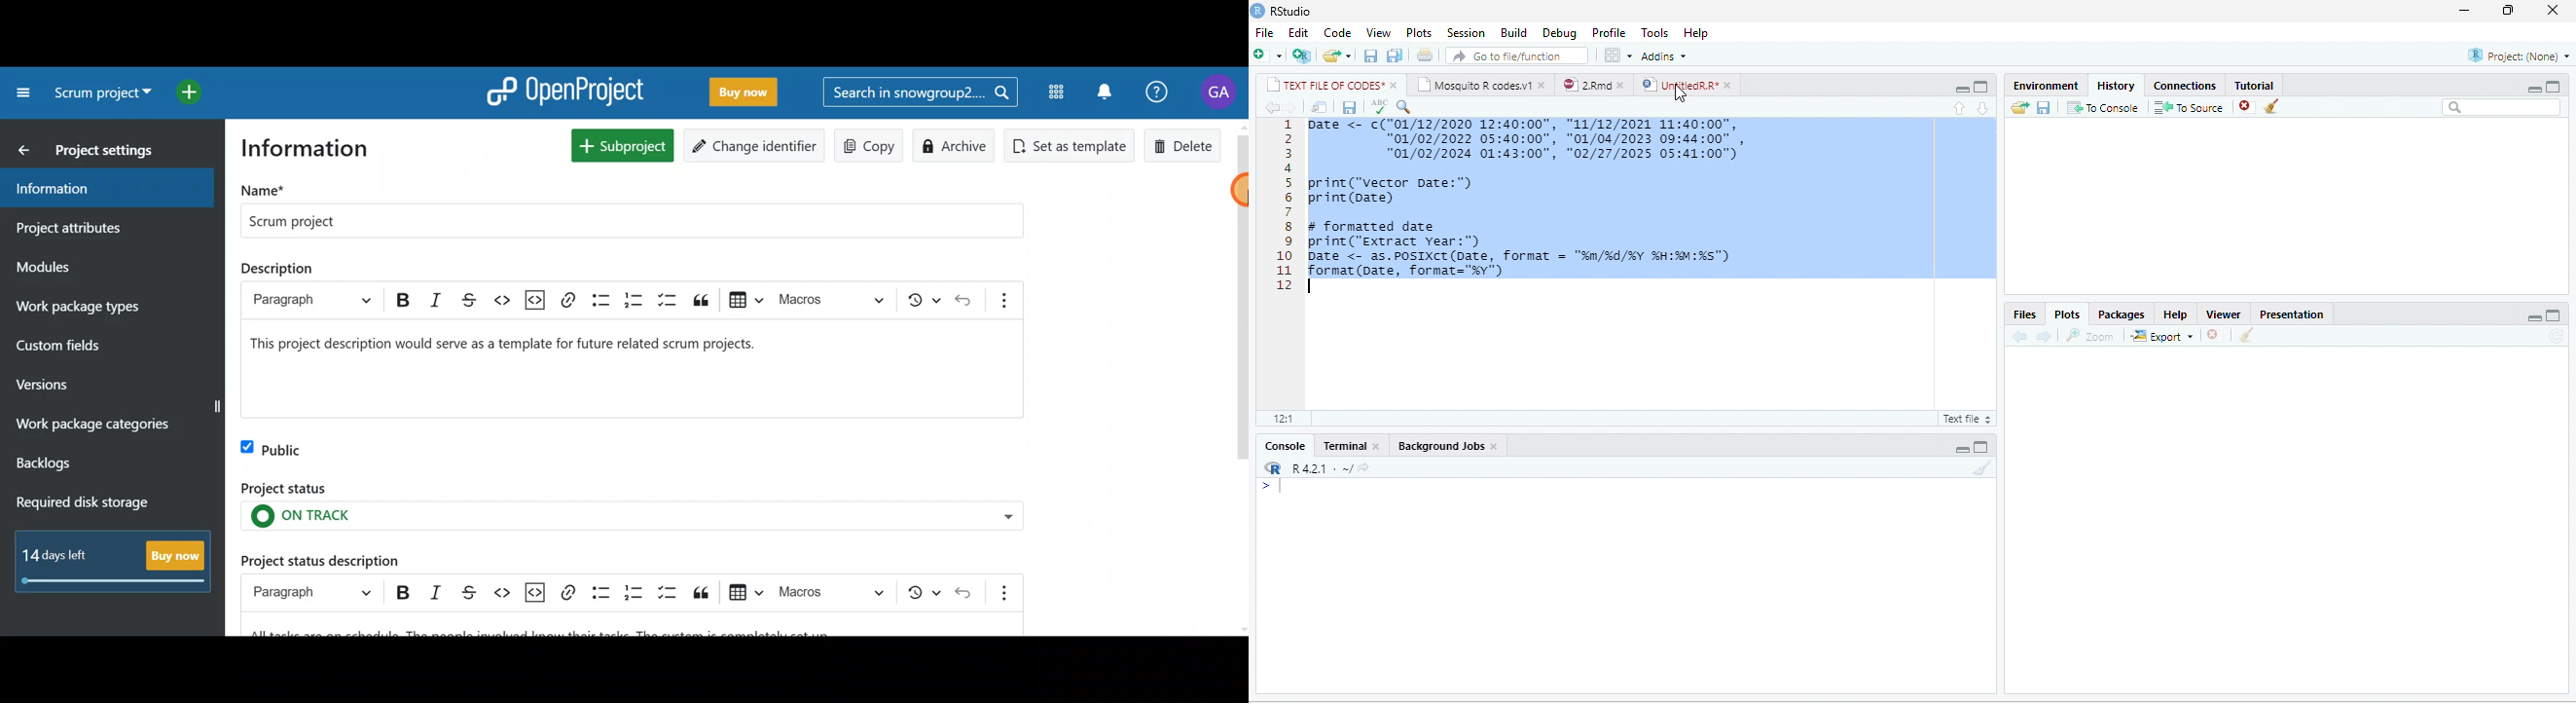  I want to click on print(“vector Date:")print (Date), so click(1391, 191).